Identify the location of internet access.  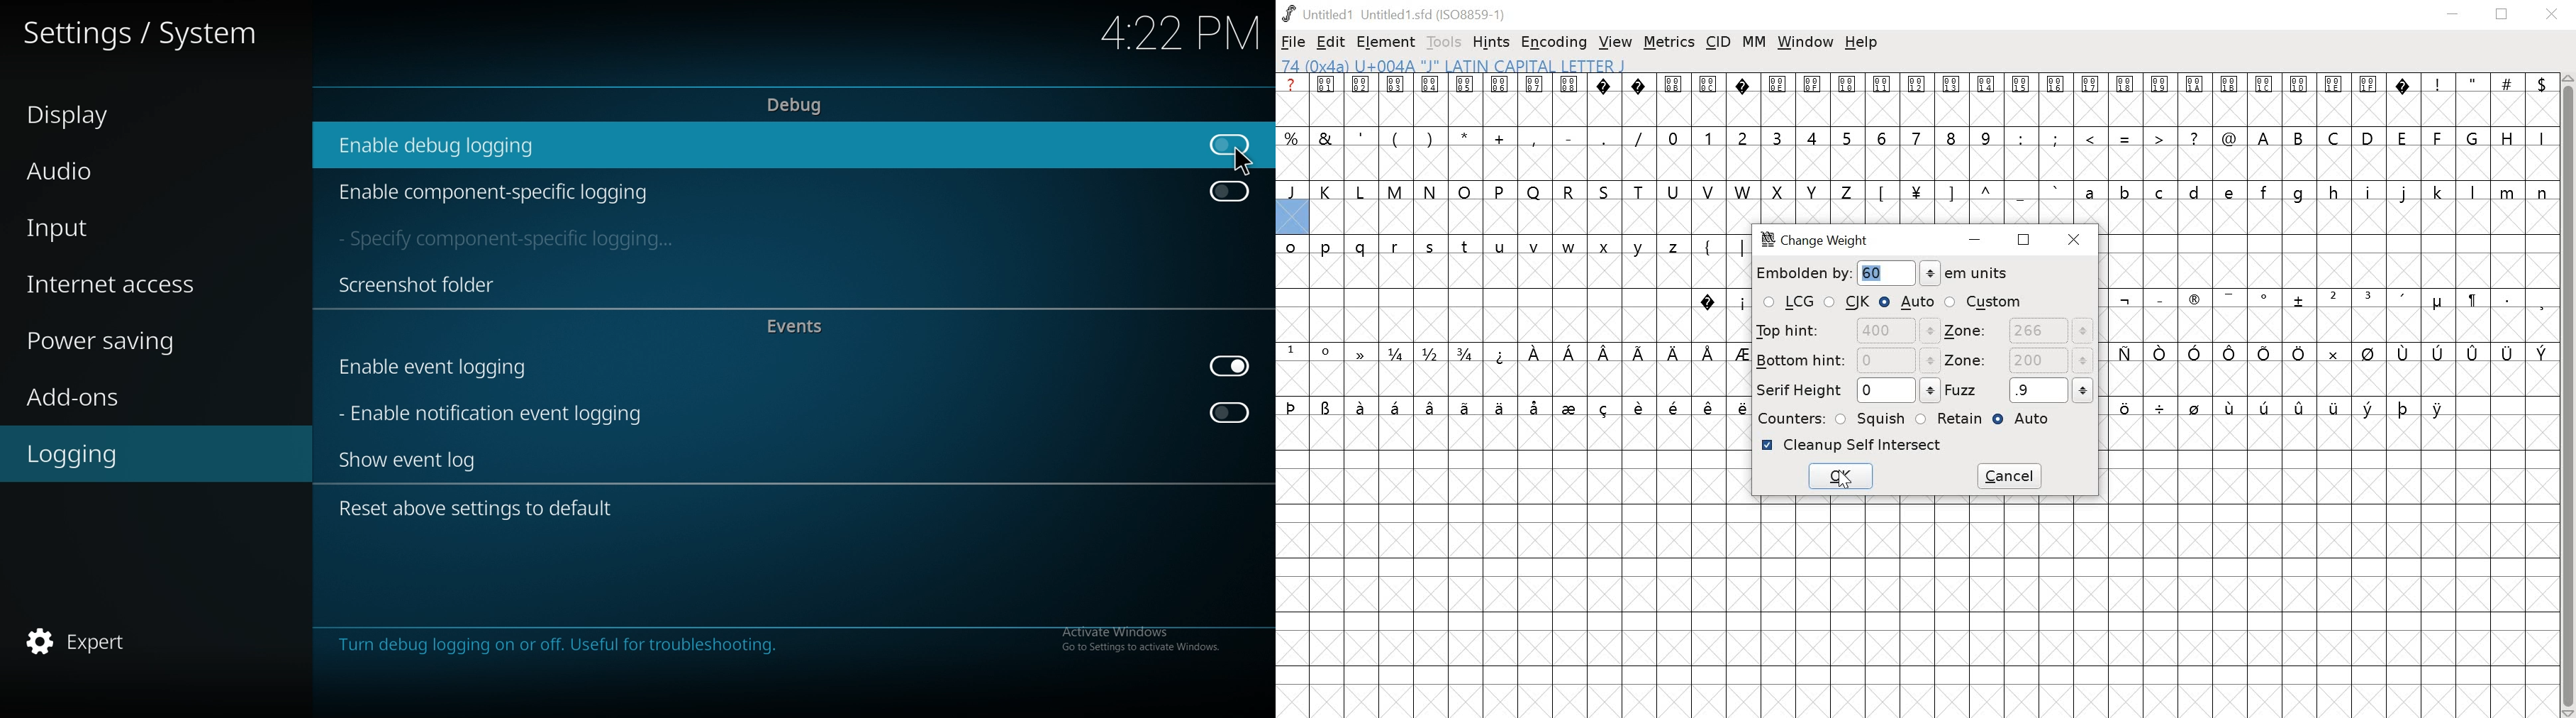
(146, 286).